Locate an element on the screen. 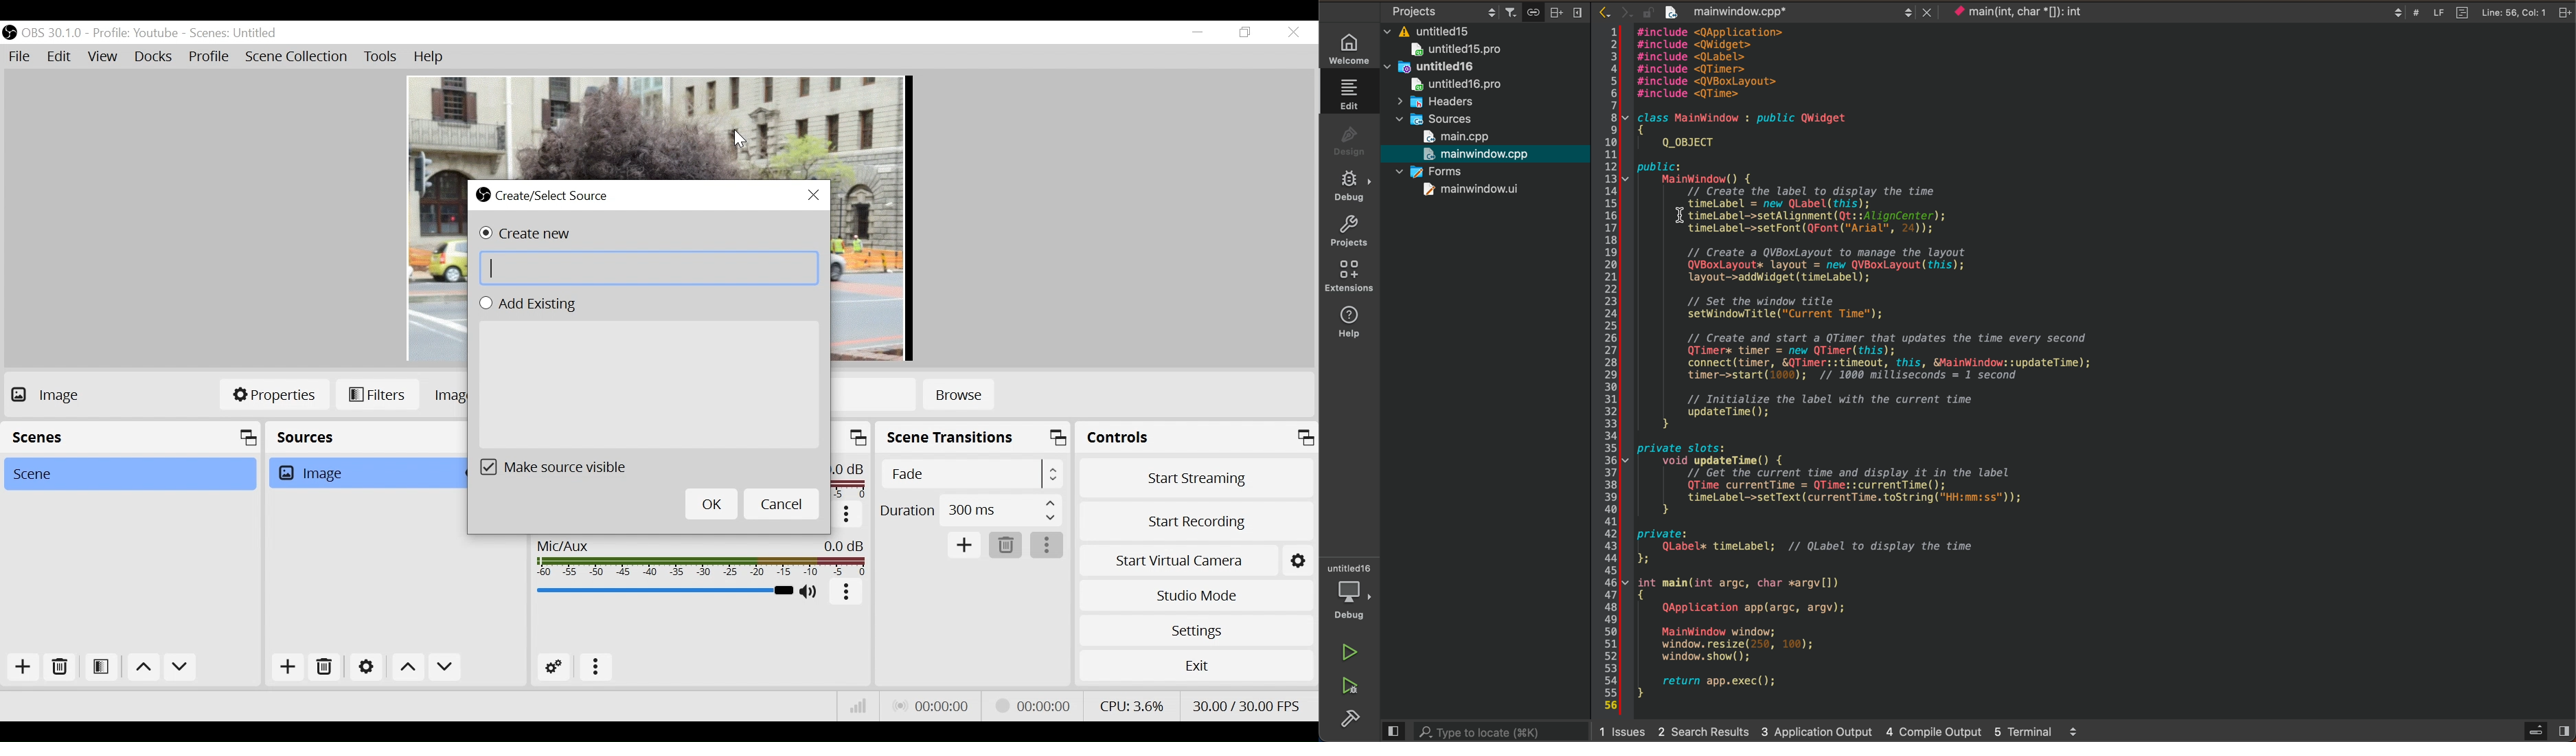 This screenshot has height=756, width=2576. run is located at coordinates (1353, 652).